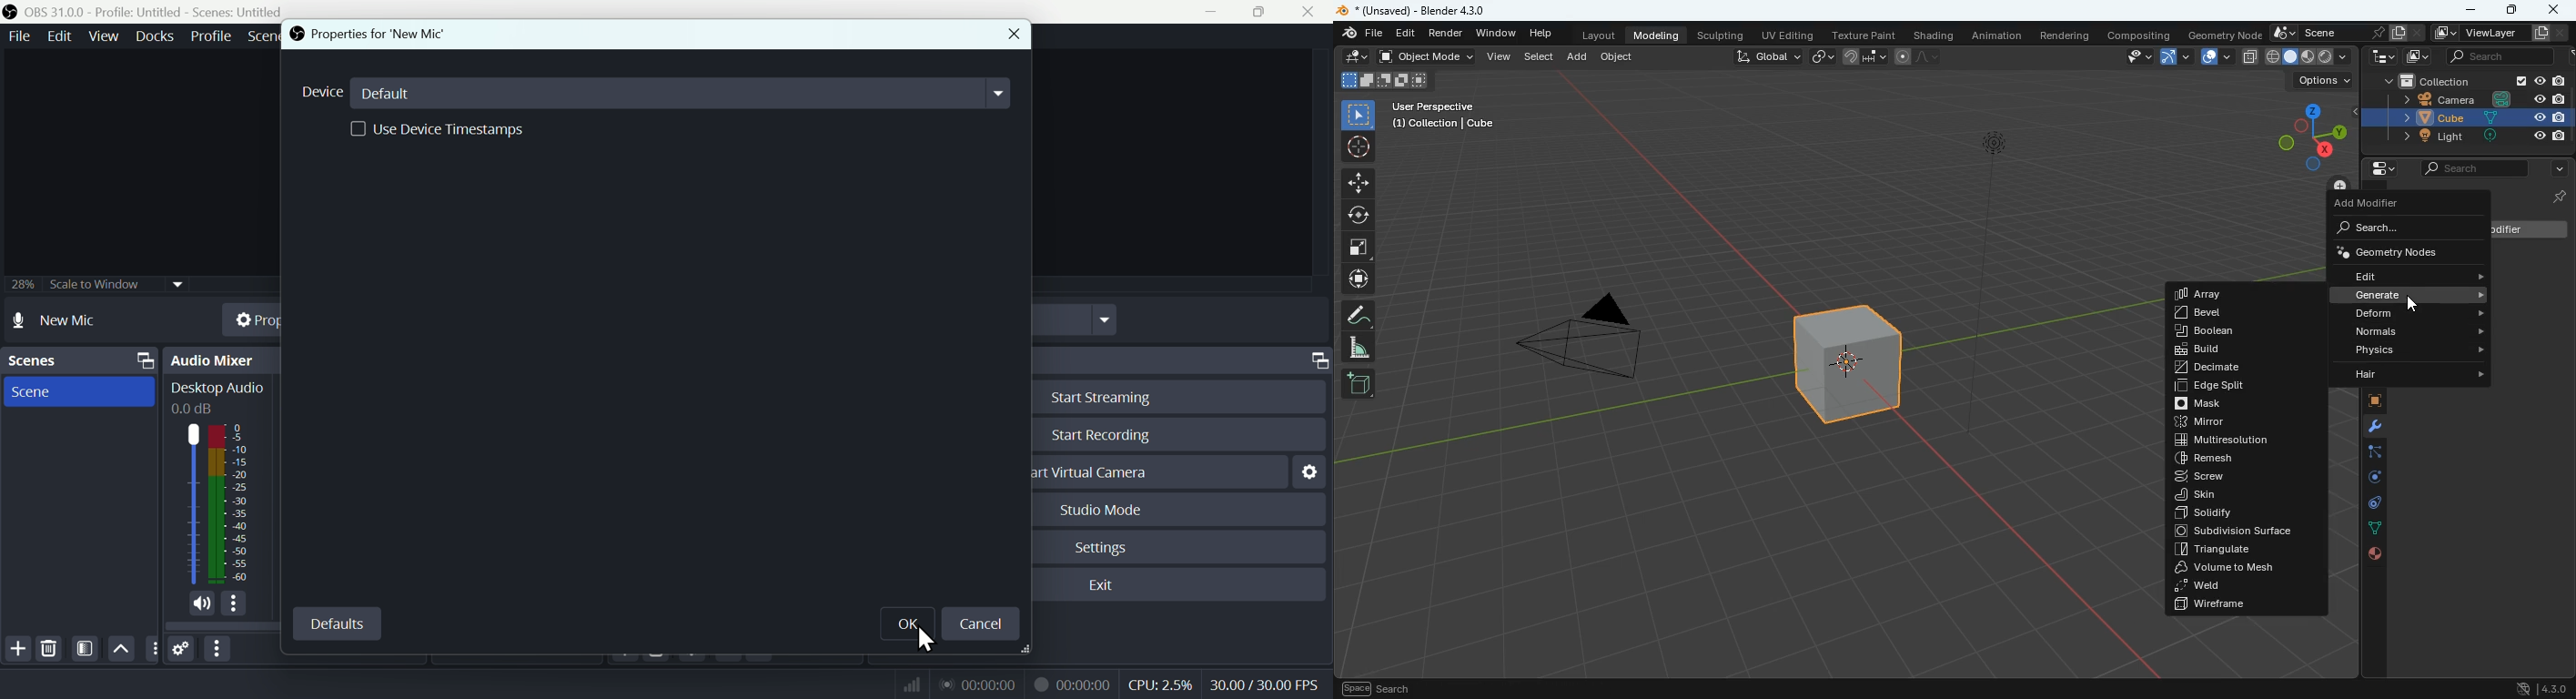 This screenshot has height=700, width=2576. I want to click on File, so click(17, 37).